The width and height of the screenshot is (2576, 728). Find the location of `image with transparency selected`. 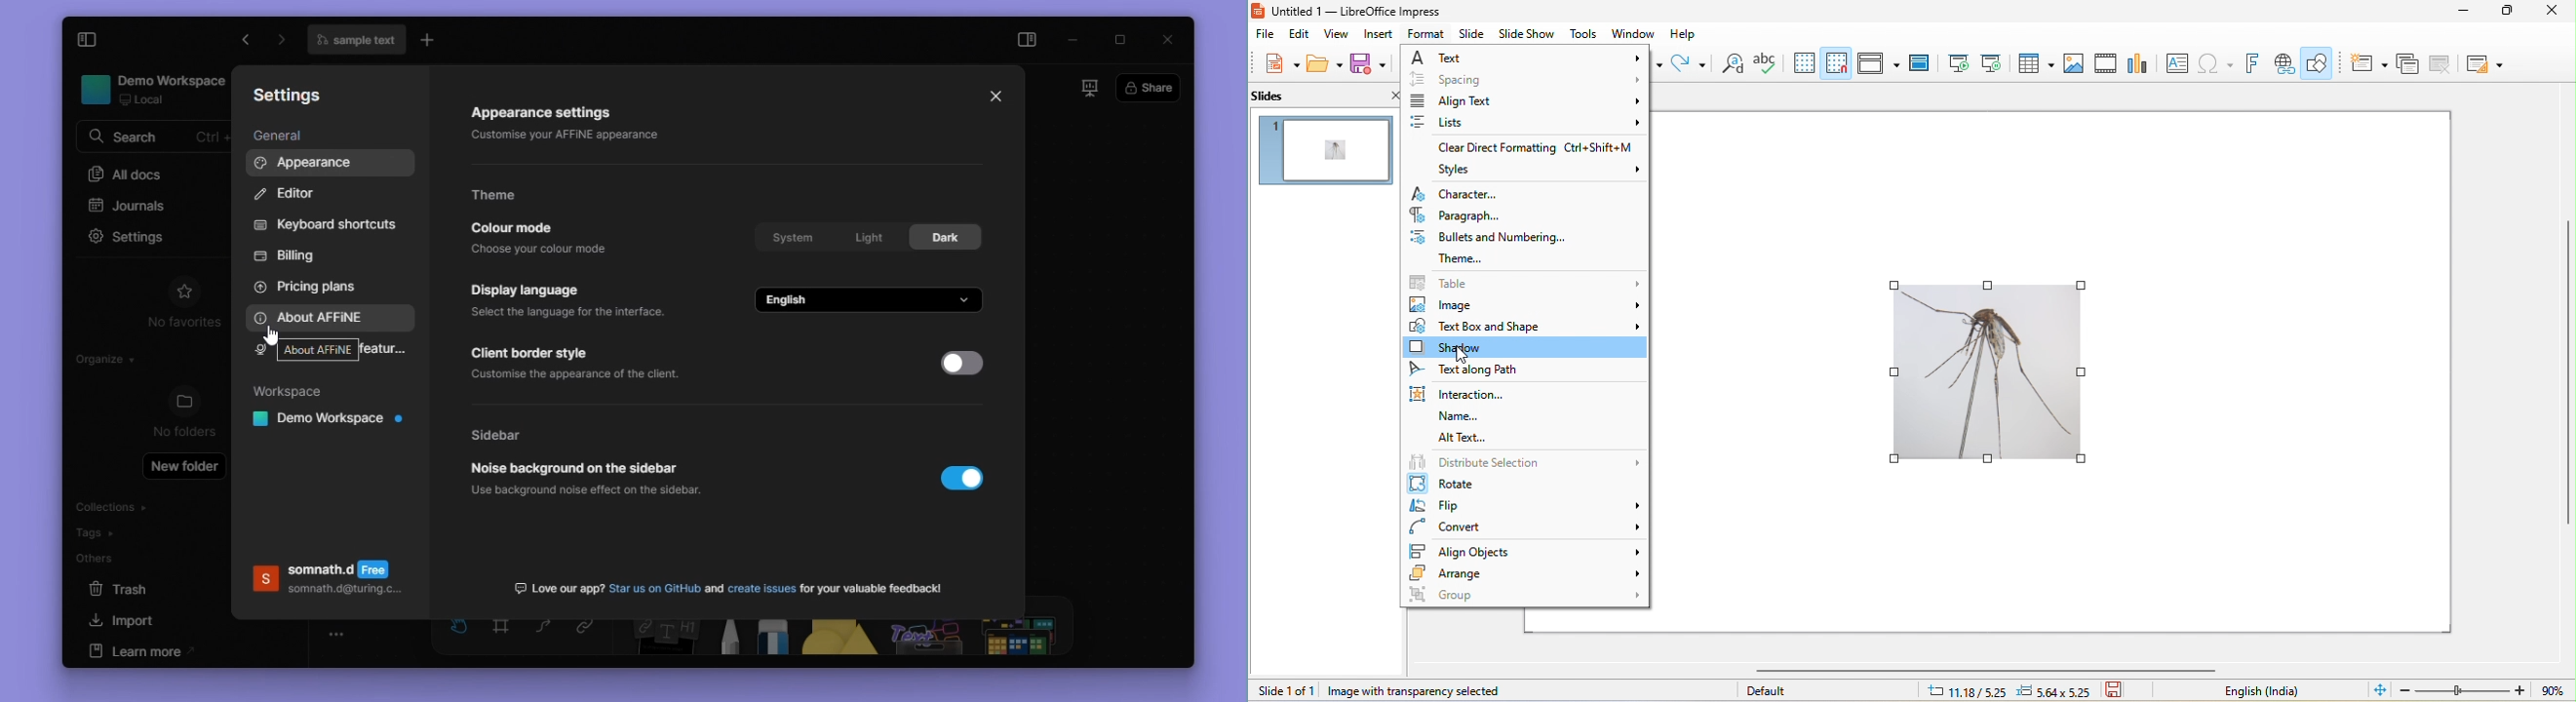

image with transparency selected is located at coordinates (1415, 691).